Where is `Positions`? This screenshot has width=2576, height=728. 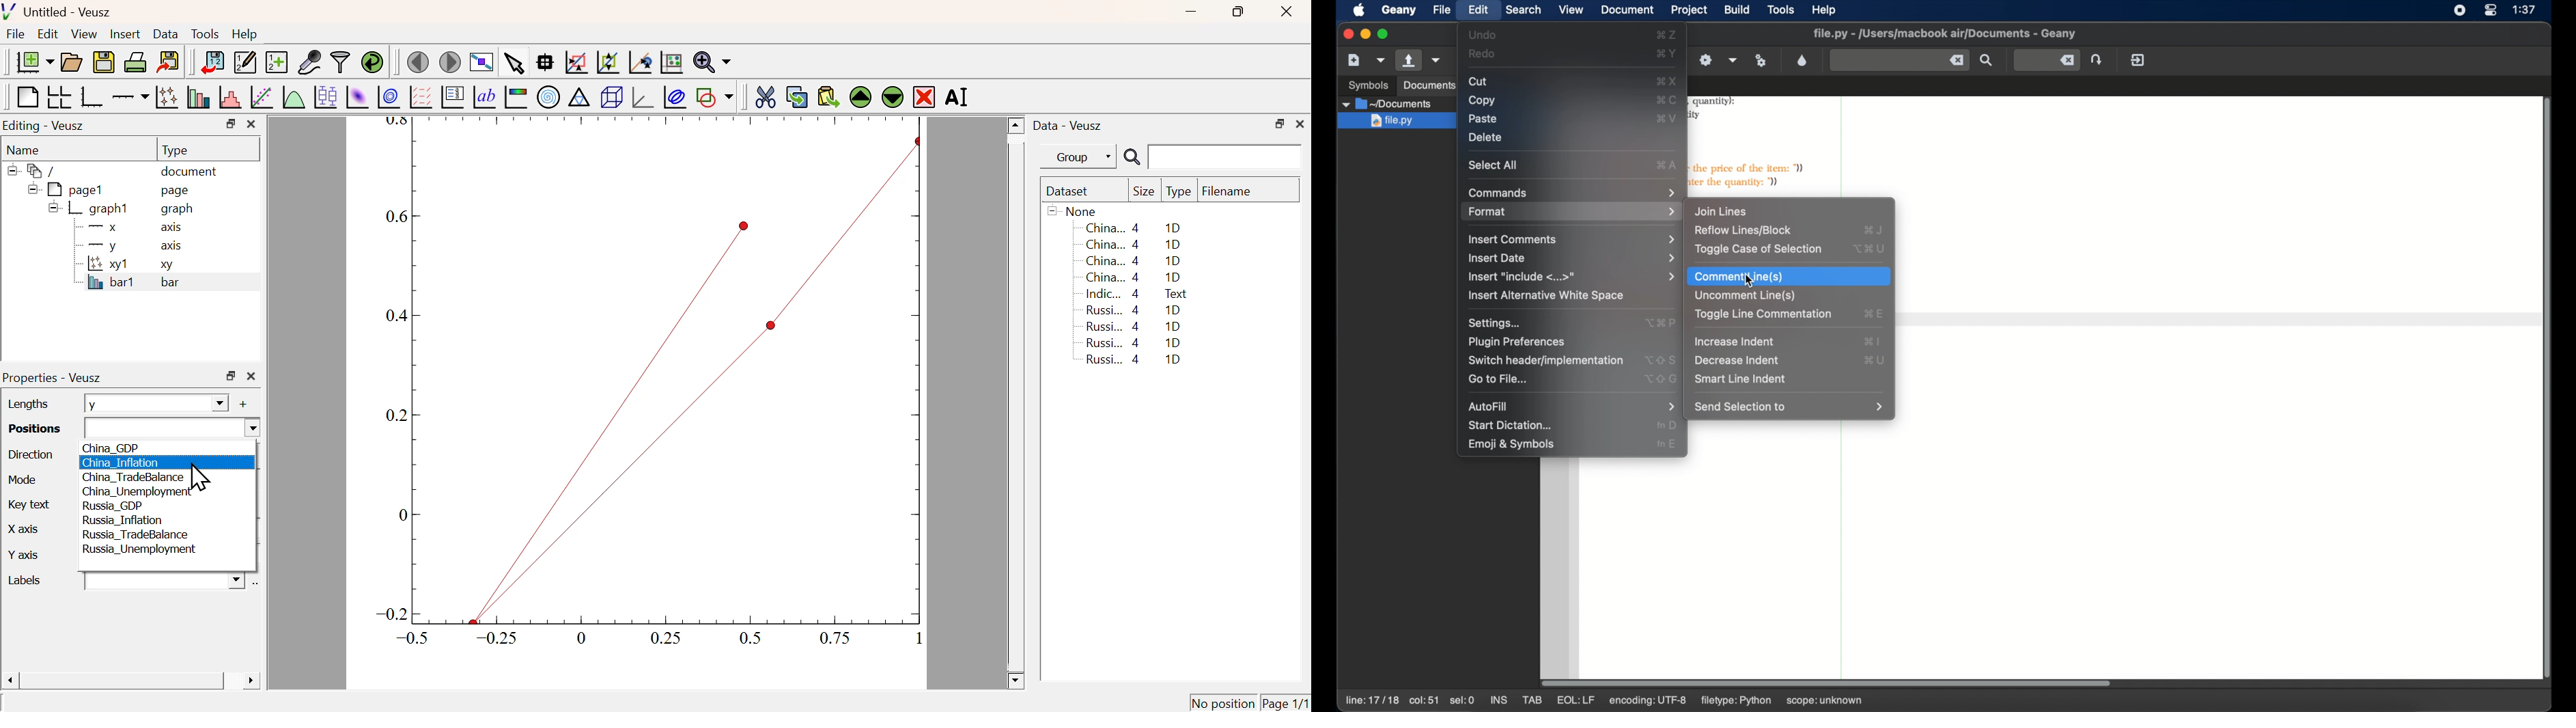 Positions is located at coordinates (30, 427).